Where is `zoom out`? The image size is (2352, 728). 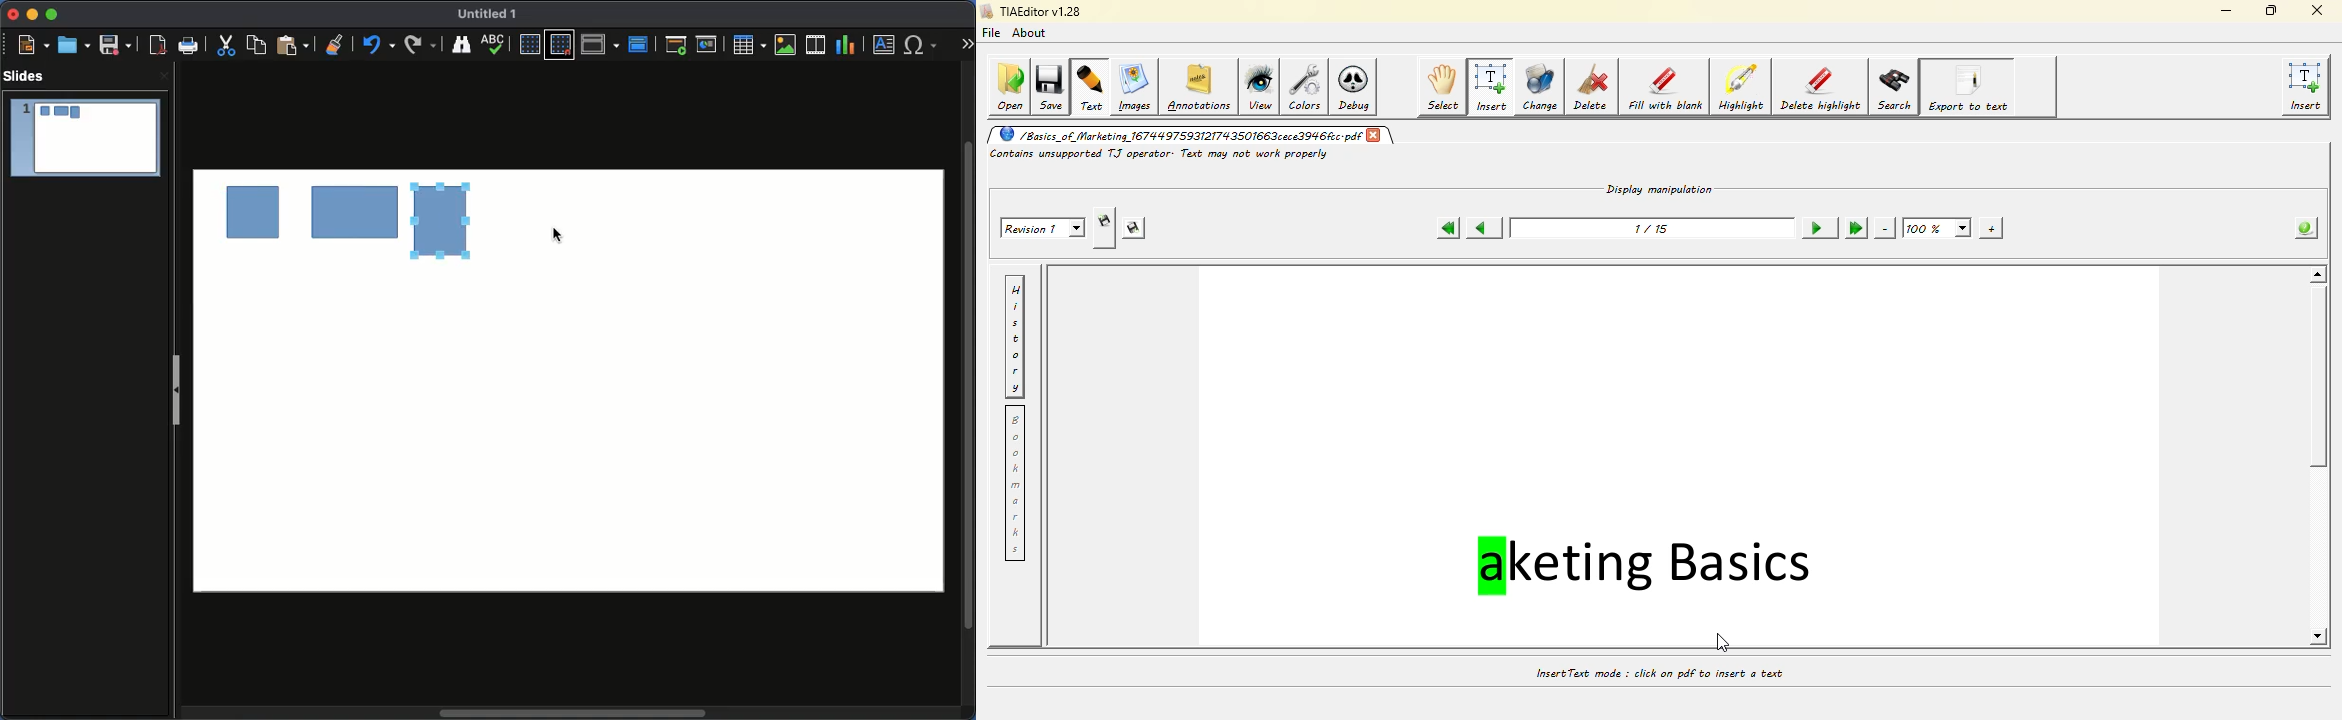 zoom out is located at coordinates (1885, 228).